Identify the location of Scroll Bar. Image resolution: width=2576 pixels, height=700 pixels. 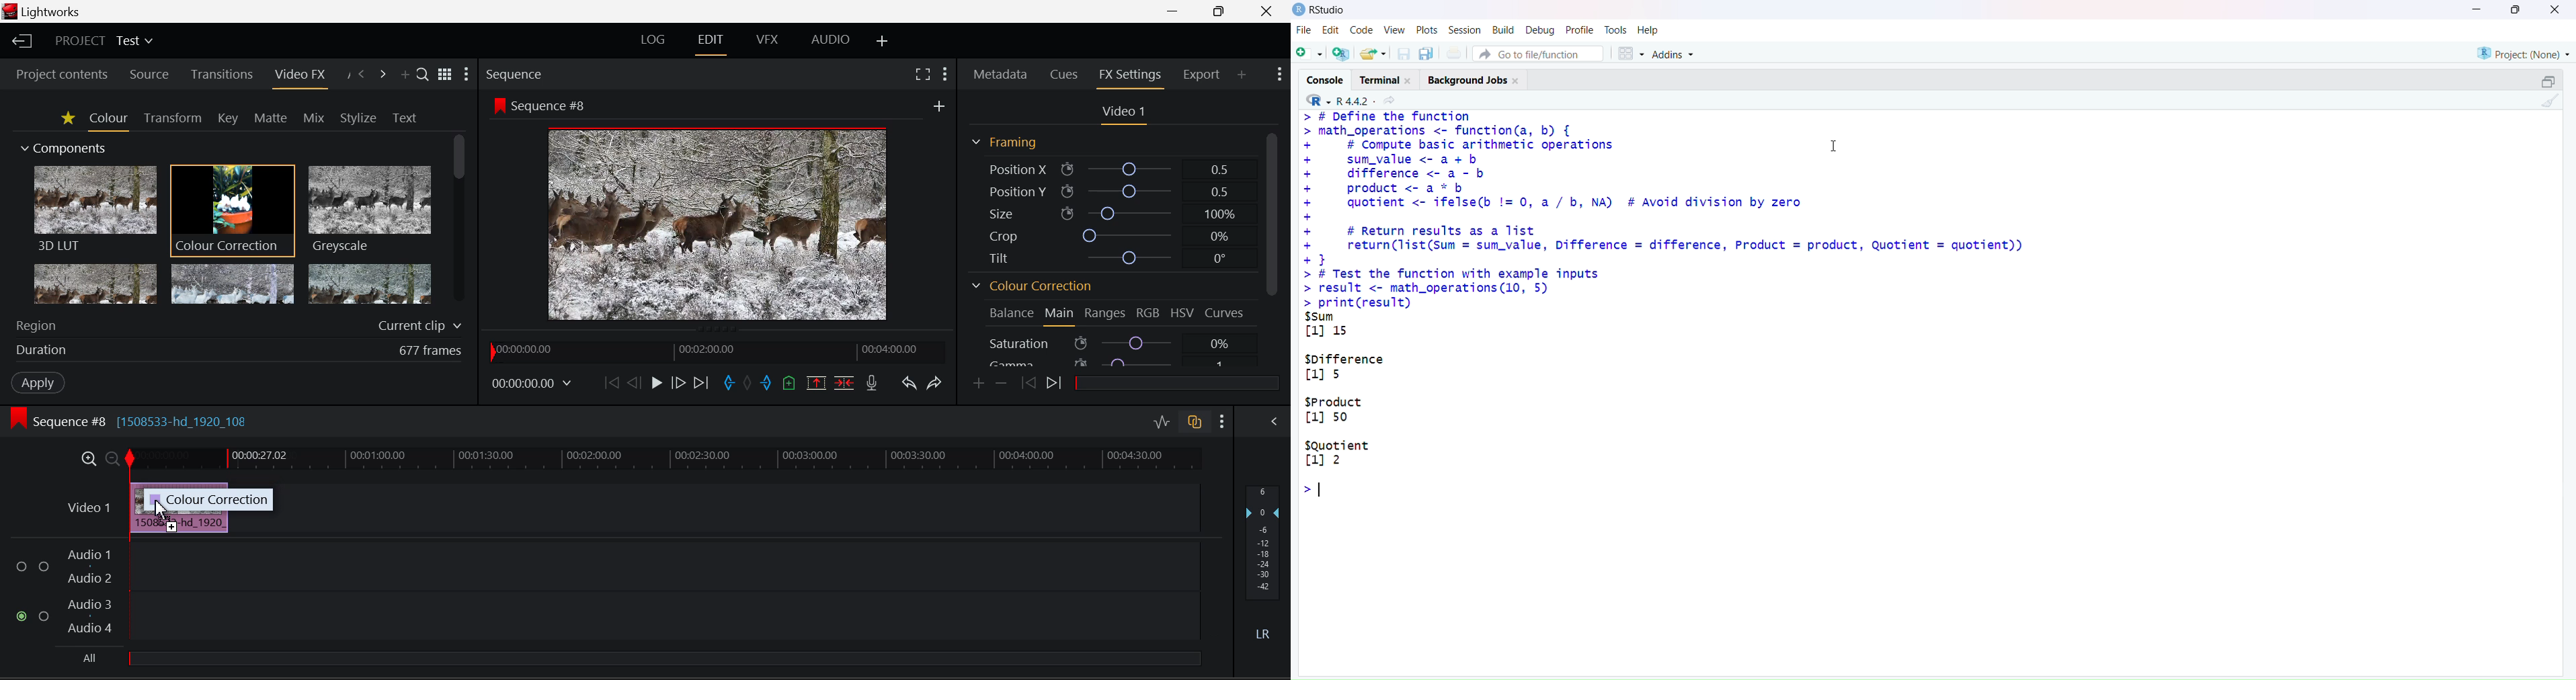
(460, 224).